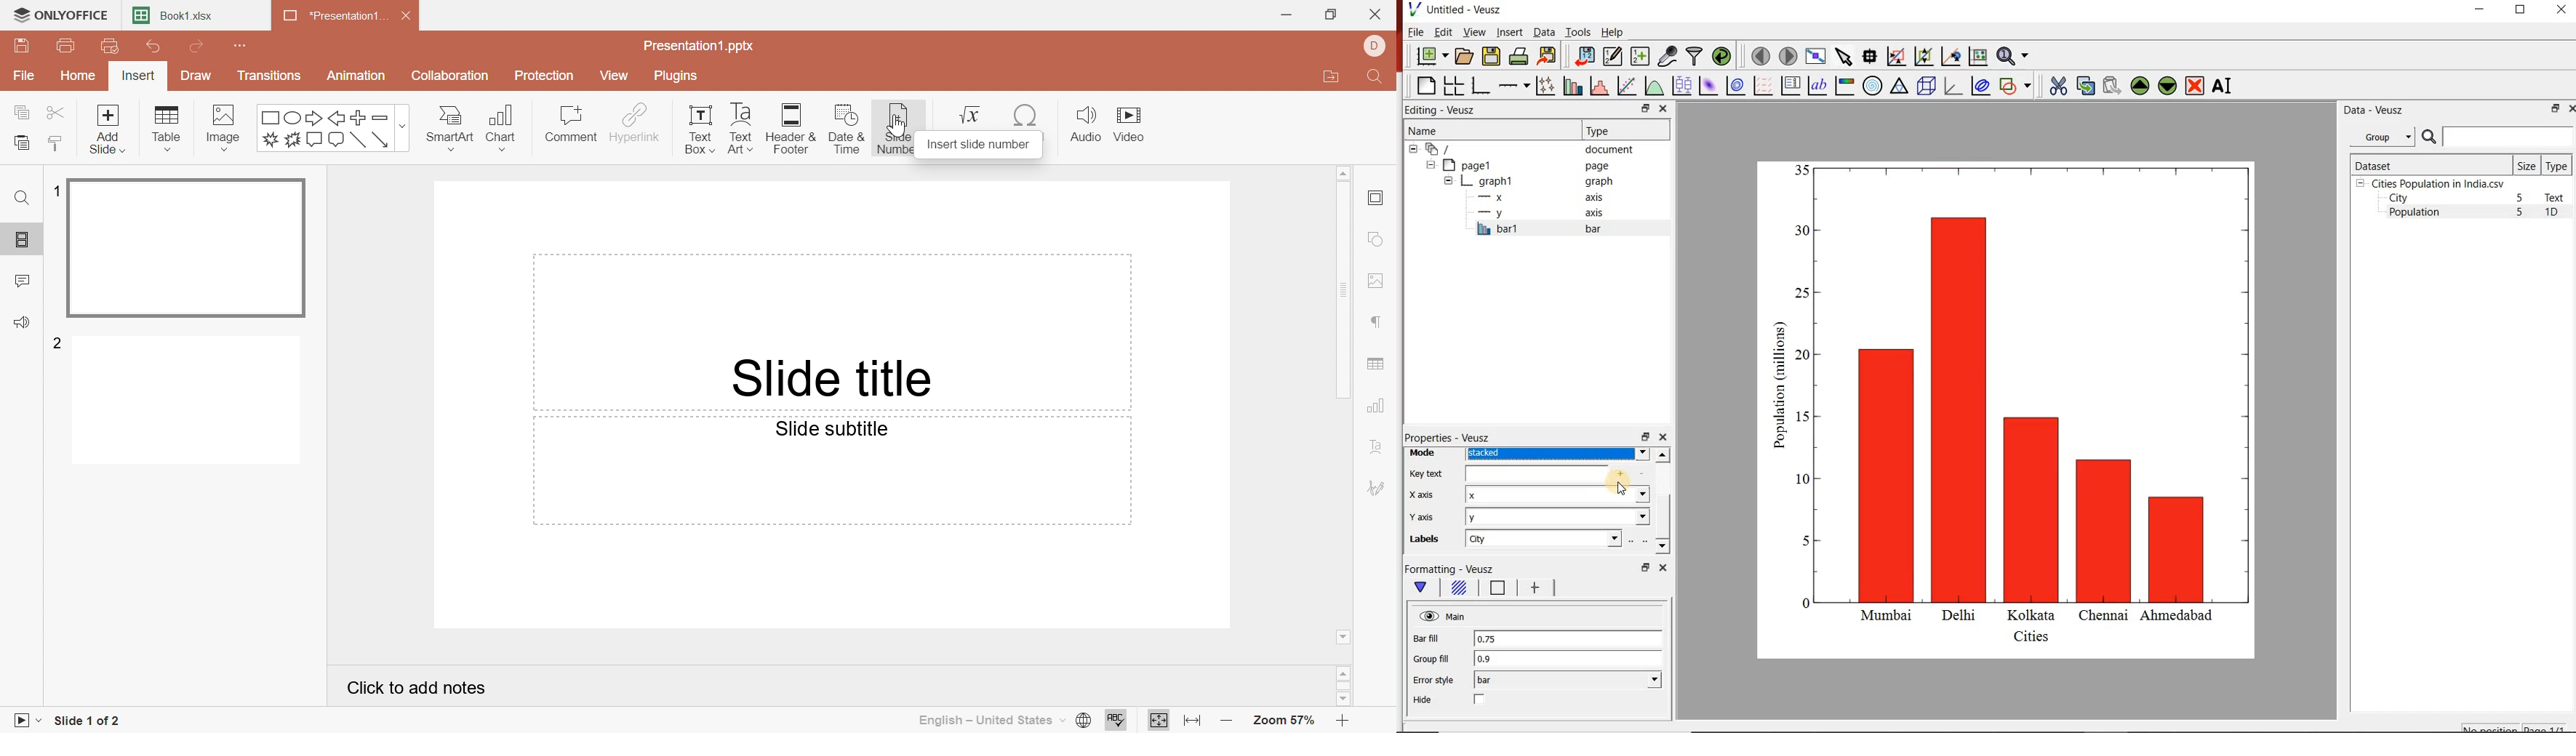  Describe the element at coordinates (199, 48) in the screenshot. I see `Redo` at that location.